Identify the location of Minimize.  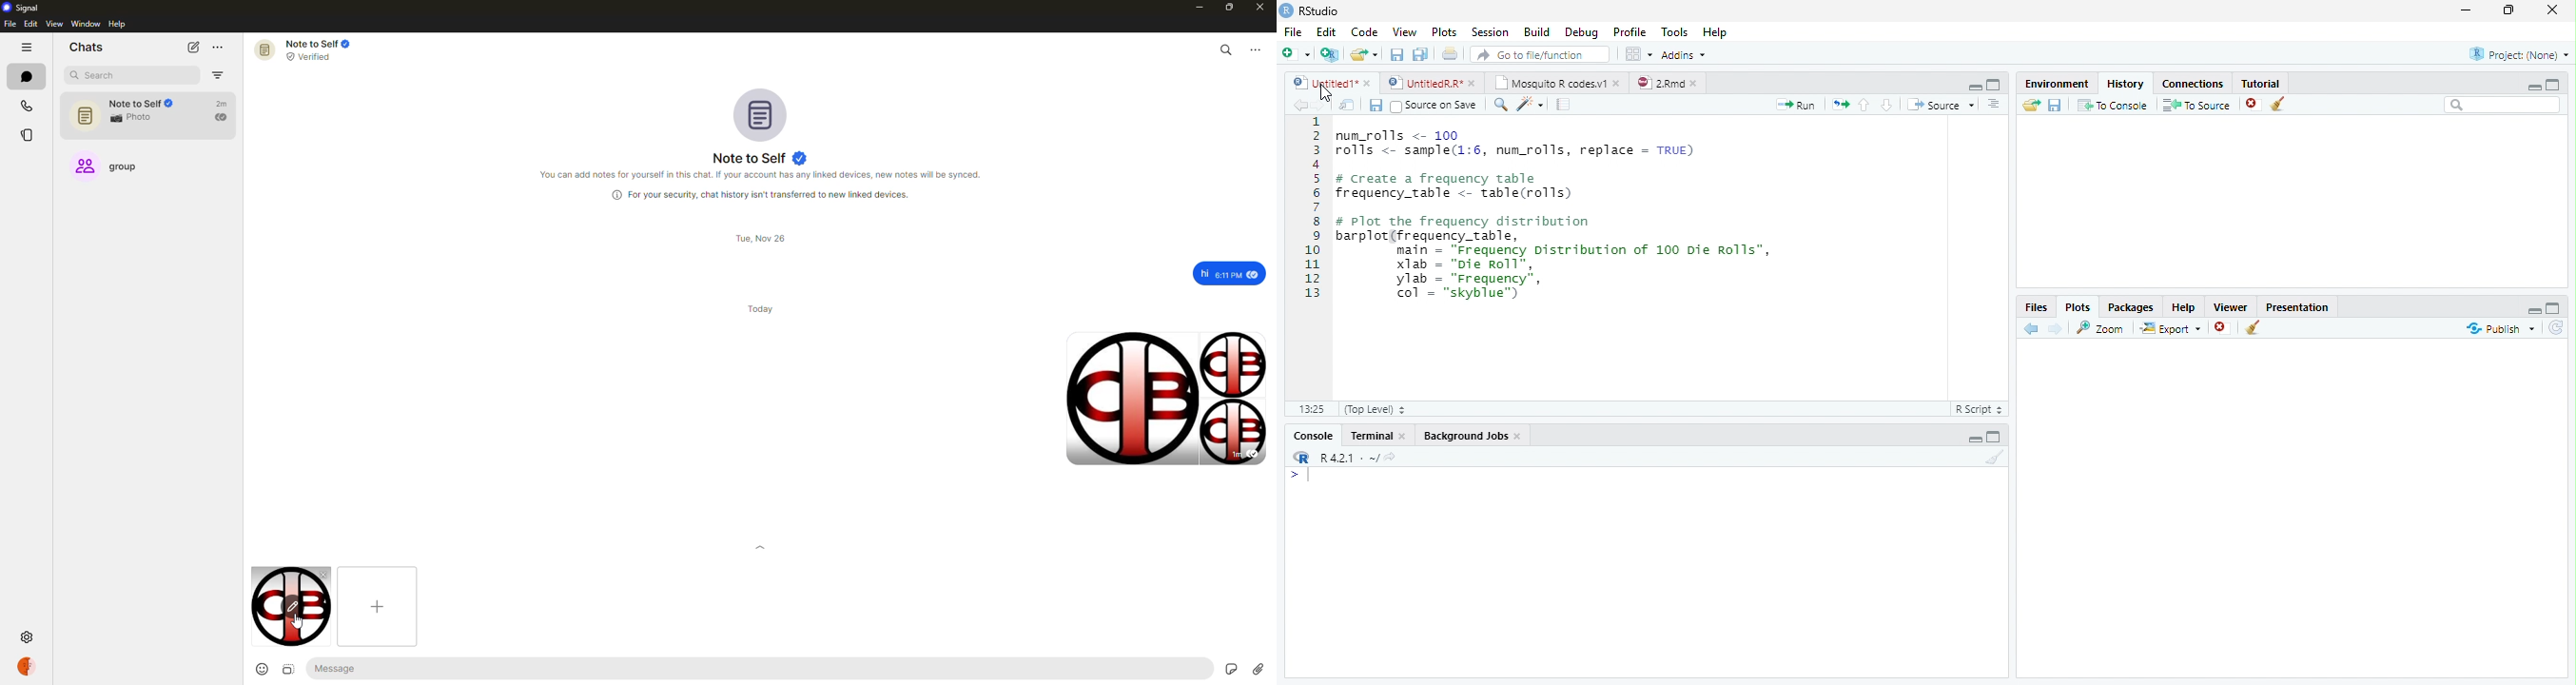
(2467, 10).